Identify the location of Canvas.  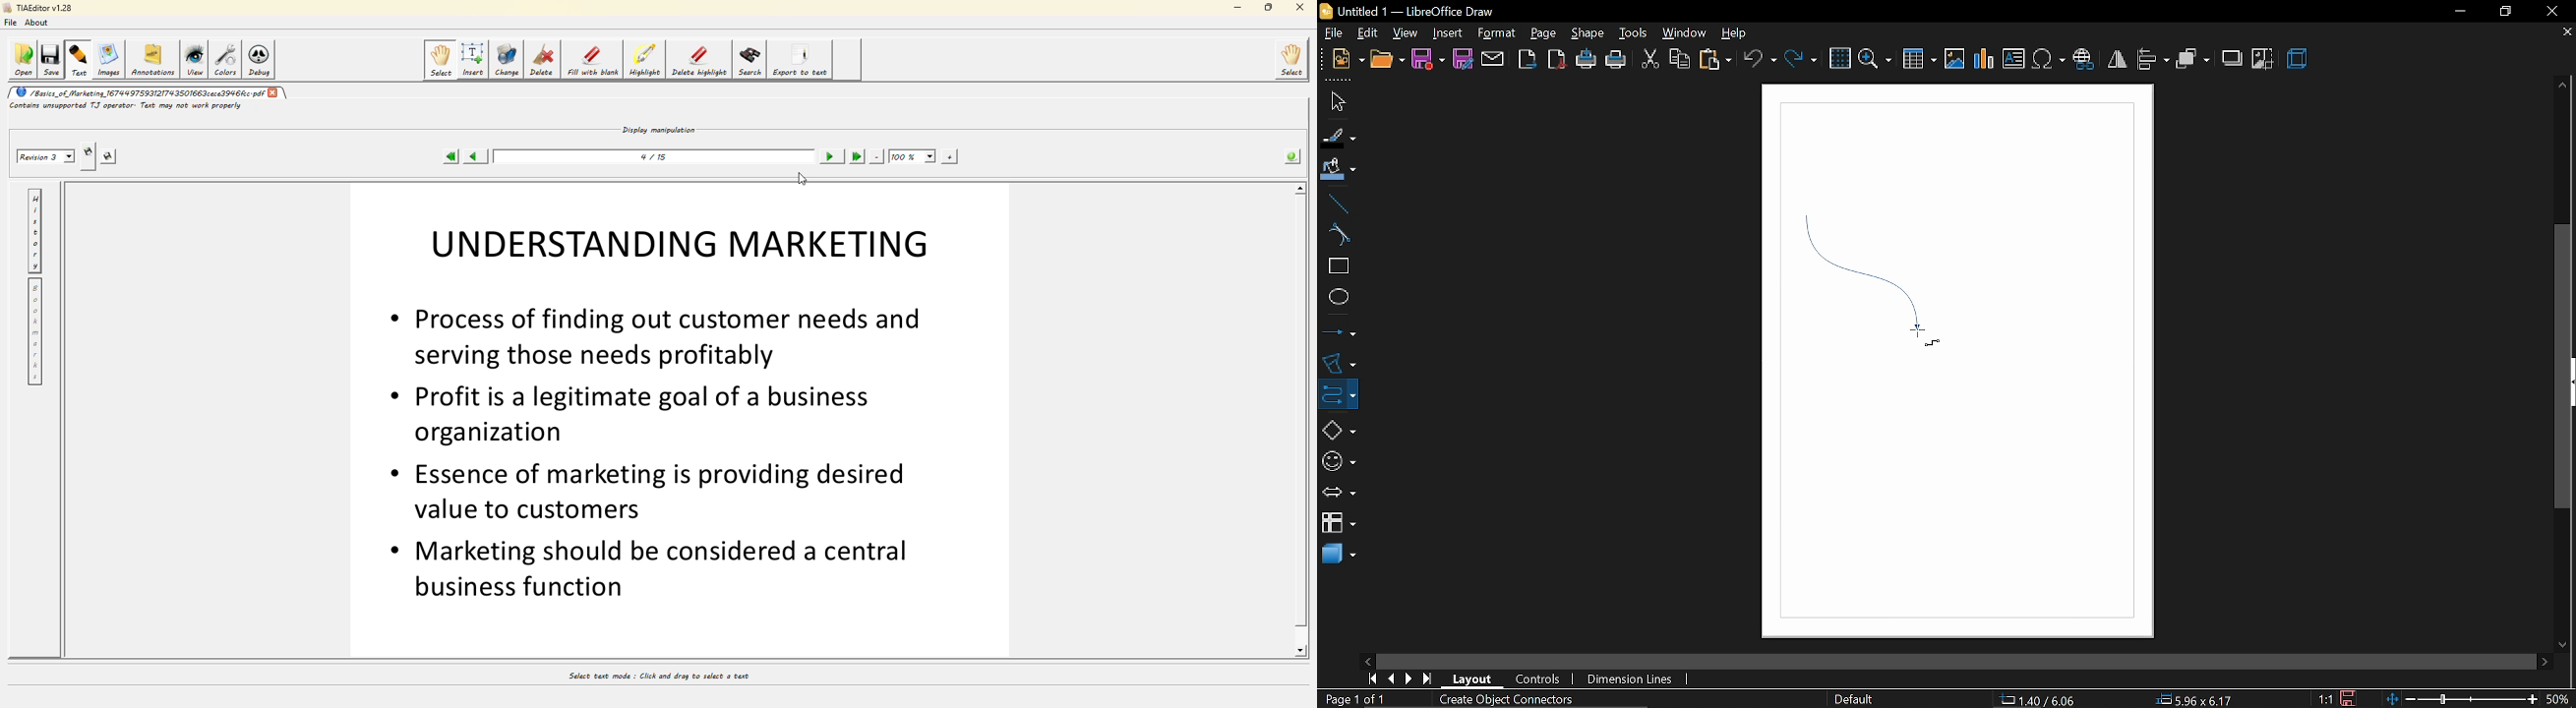
(1956, 364).